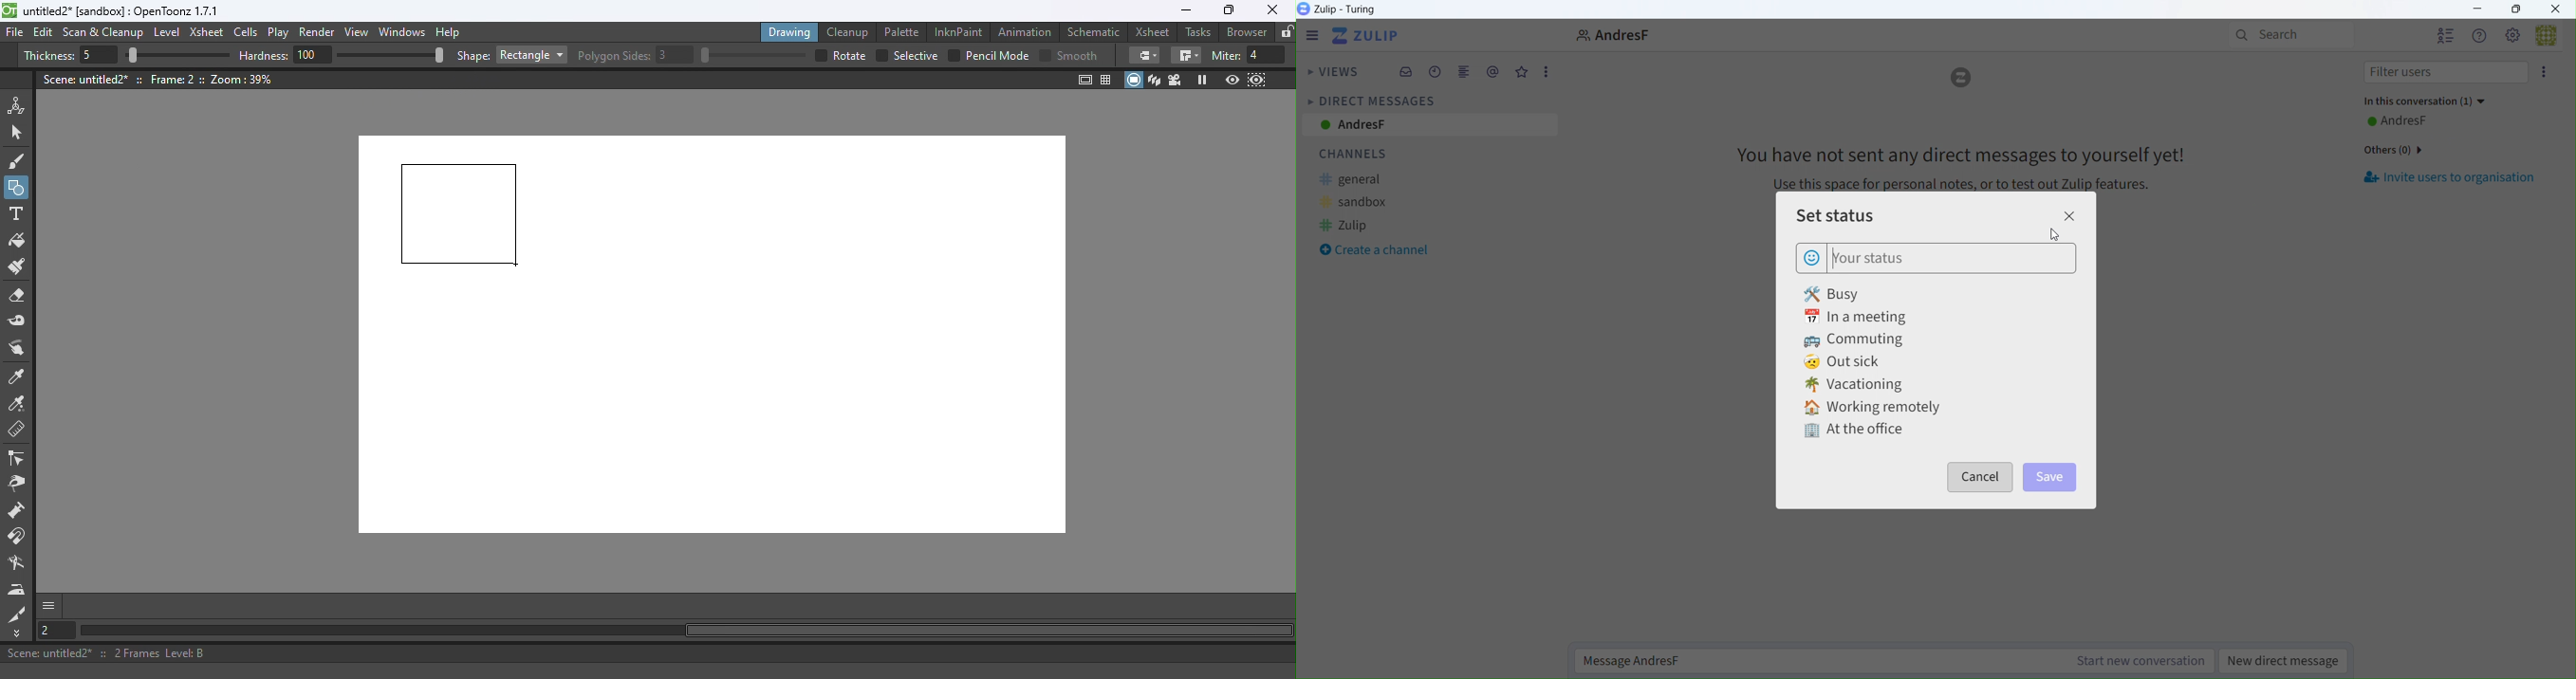 Image resolution: width=2576 pixels, height=700 pixels. What do you see at coordinates (1225, 55) in the screenshot?
I see `miter` at bounding box center [1225, 55].